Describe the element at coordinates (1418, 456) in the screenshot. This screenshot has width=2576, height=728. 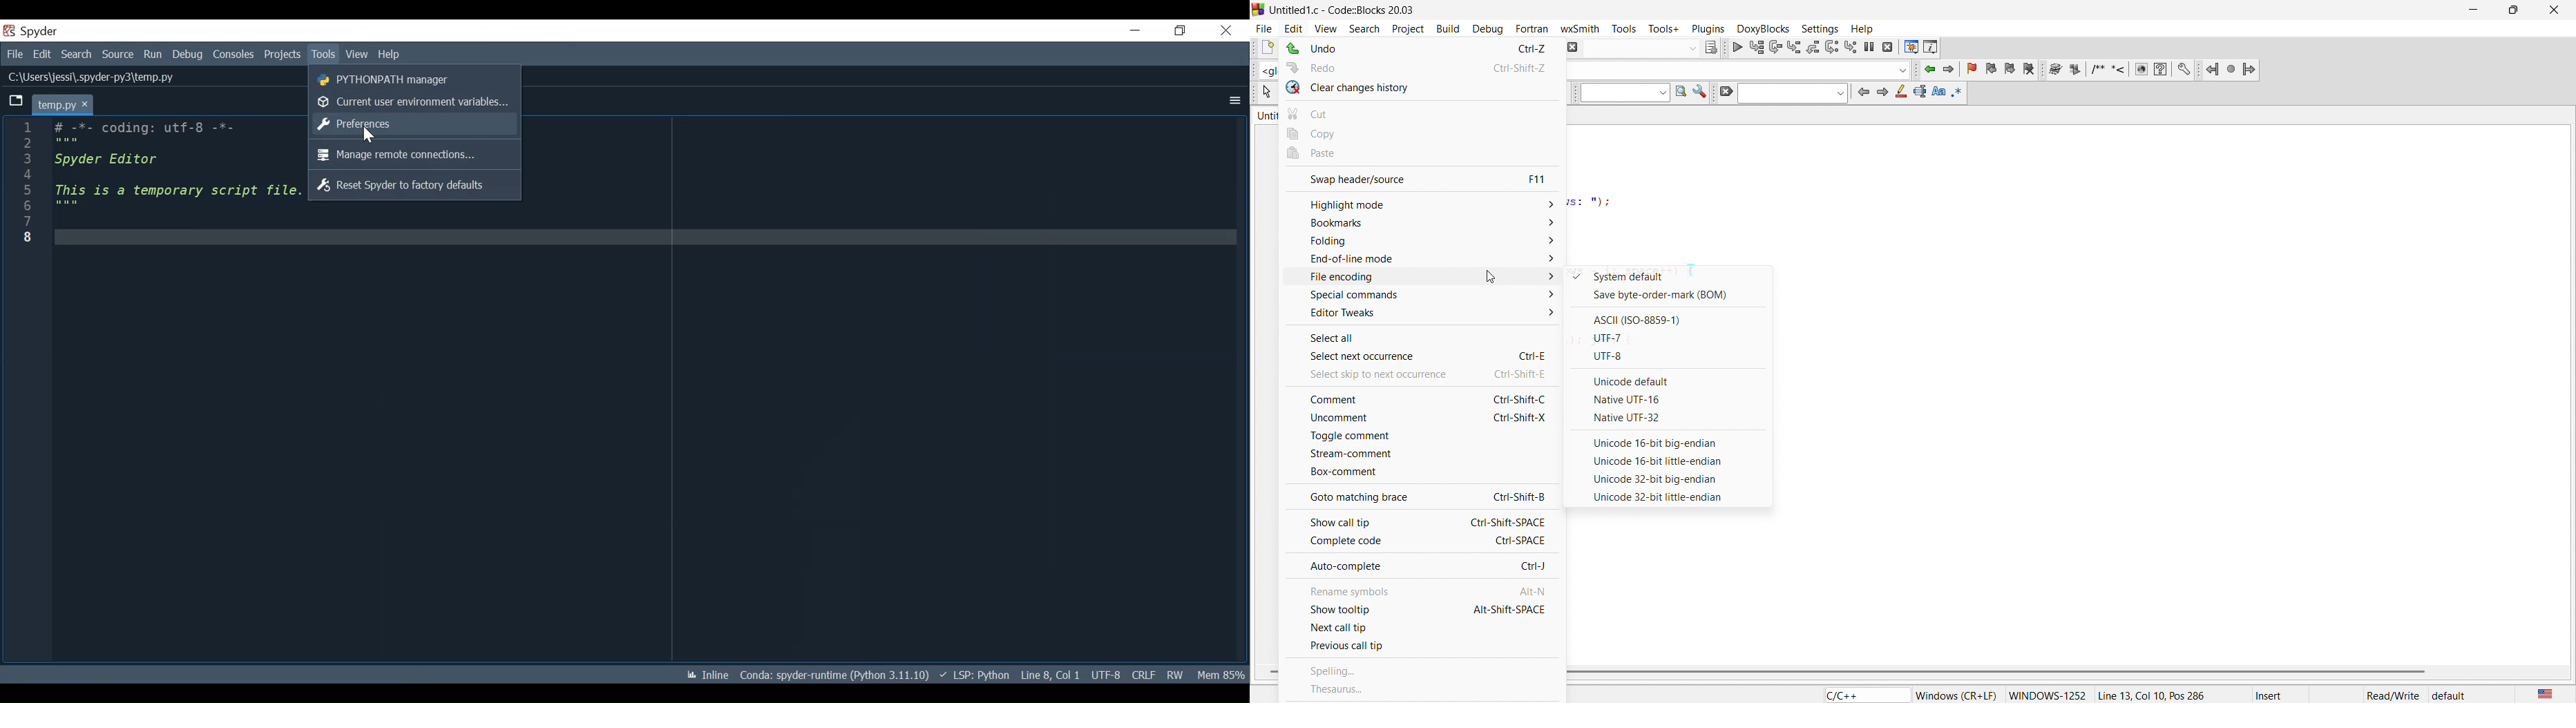
I see `stream comment` at that location.